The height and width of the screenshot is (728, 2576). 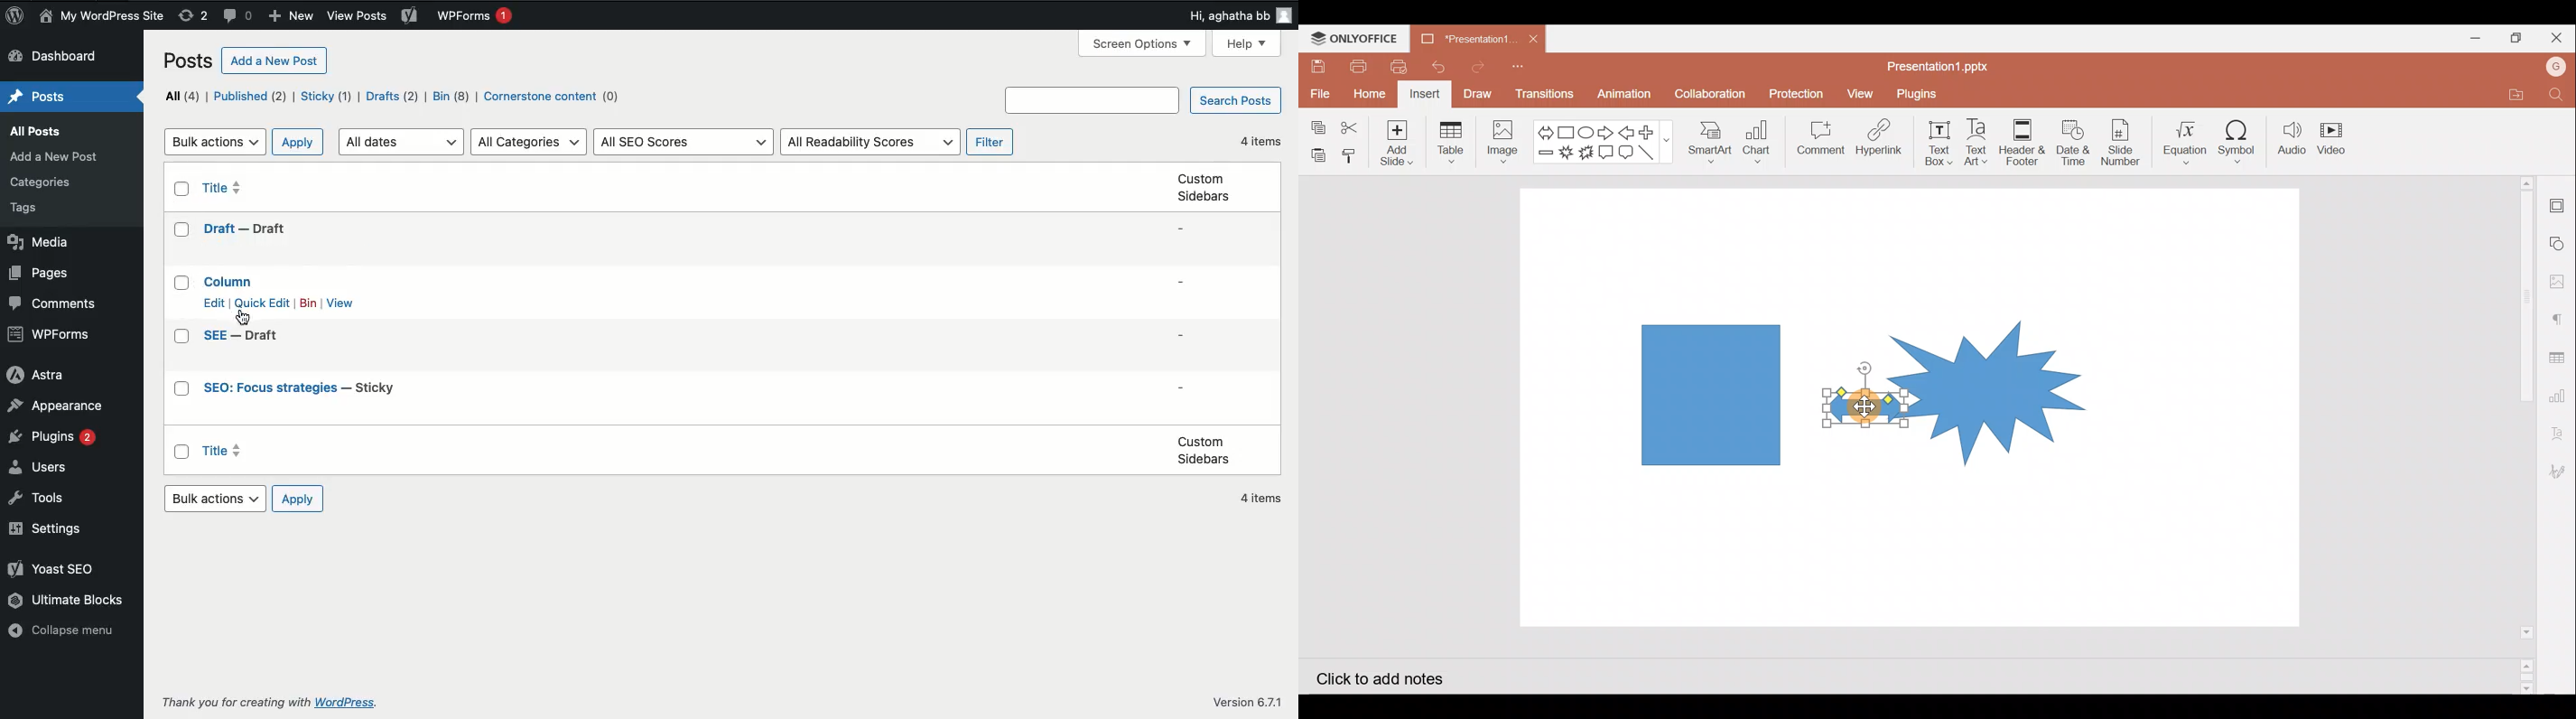 I want to click on Cursor on left right arrow, so click(x=1857, y=417).